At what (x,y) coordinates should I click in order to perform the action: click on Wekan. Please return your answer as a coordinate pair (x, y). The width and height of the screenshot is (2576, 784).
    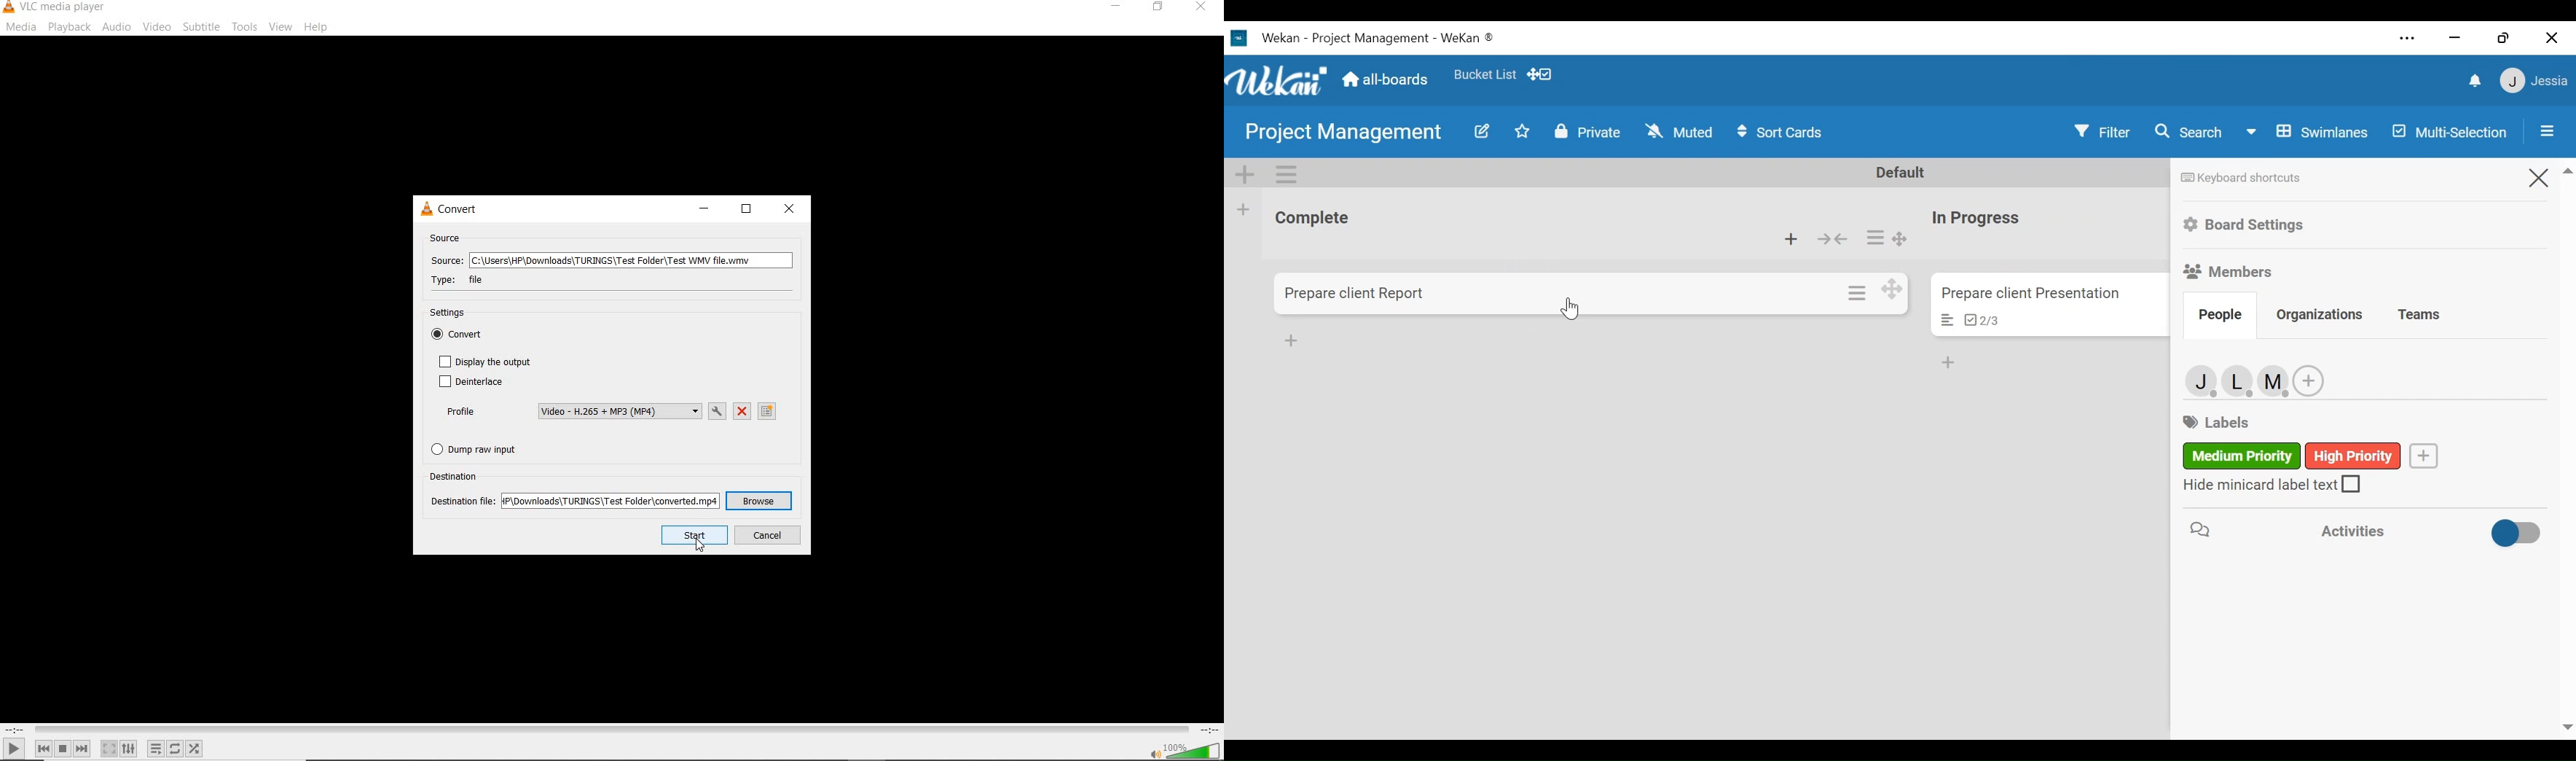
    Looking at the image, I should click on (1276, 80).